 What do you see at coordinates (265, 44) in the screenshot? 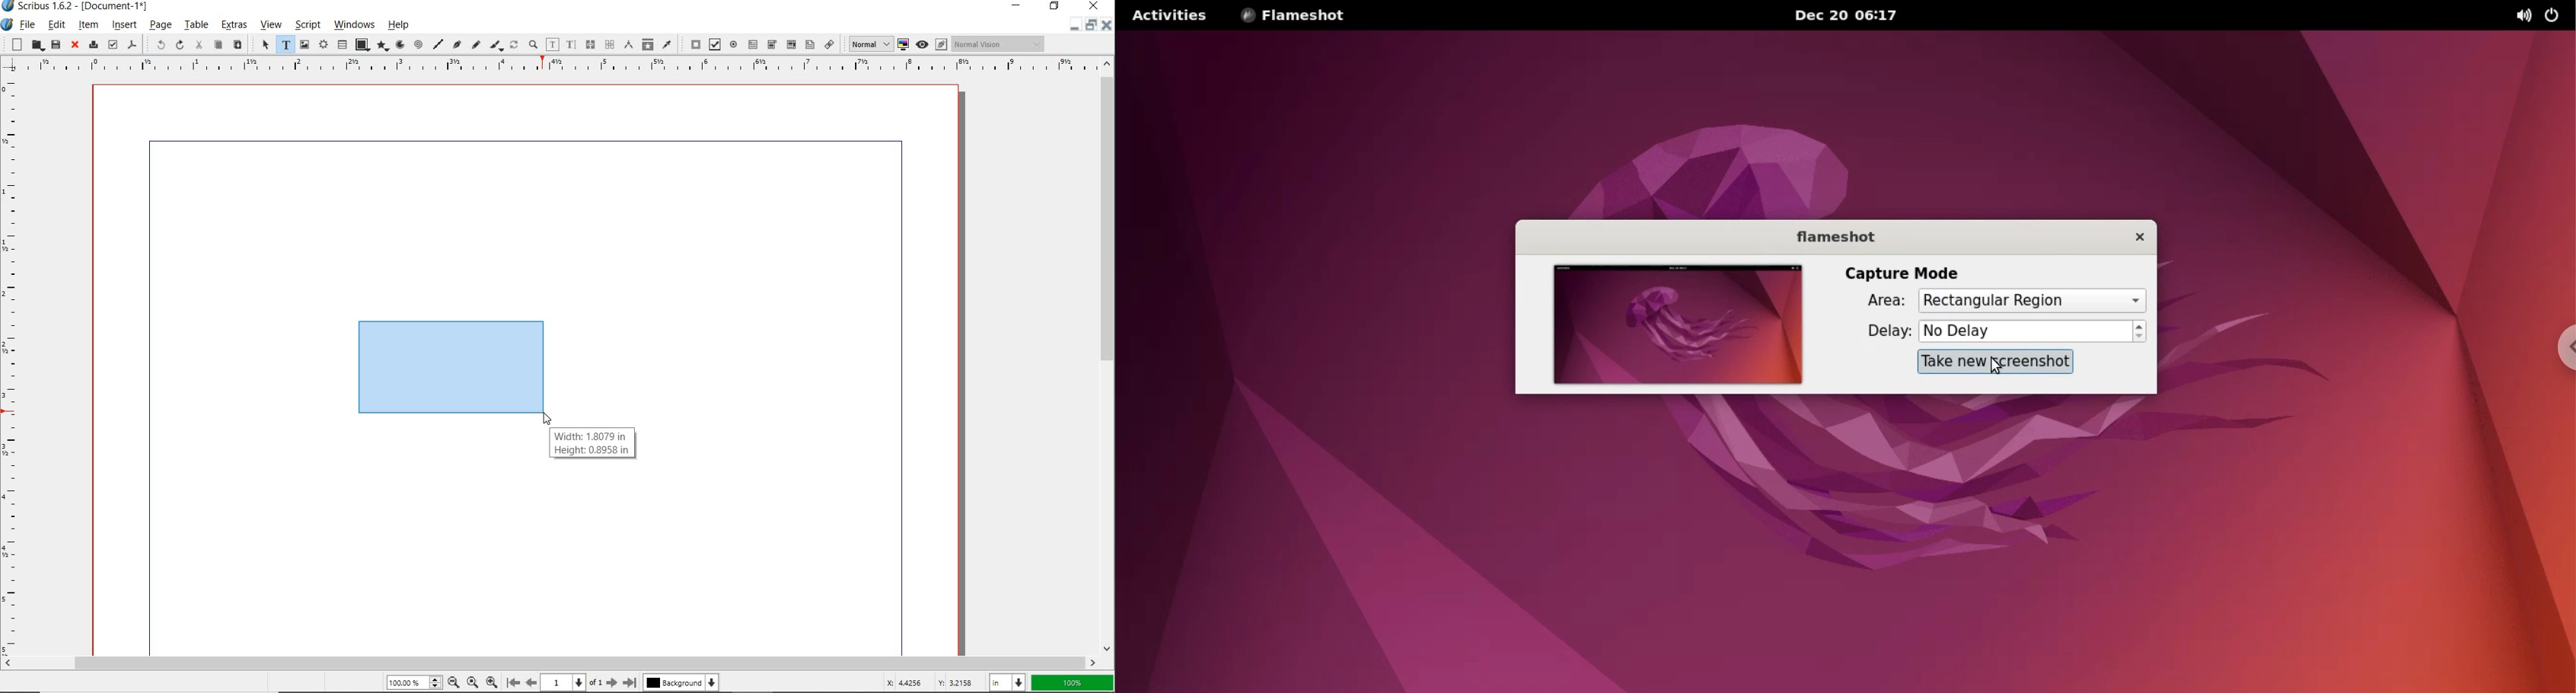
I see `select item` at bounding box center [265, 44].